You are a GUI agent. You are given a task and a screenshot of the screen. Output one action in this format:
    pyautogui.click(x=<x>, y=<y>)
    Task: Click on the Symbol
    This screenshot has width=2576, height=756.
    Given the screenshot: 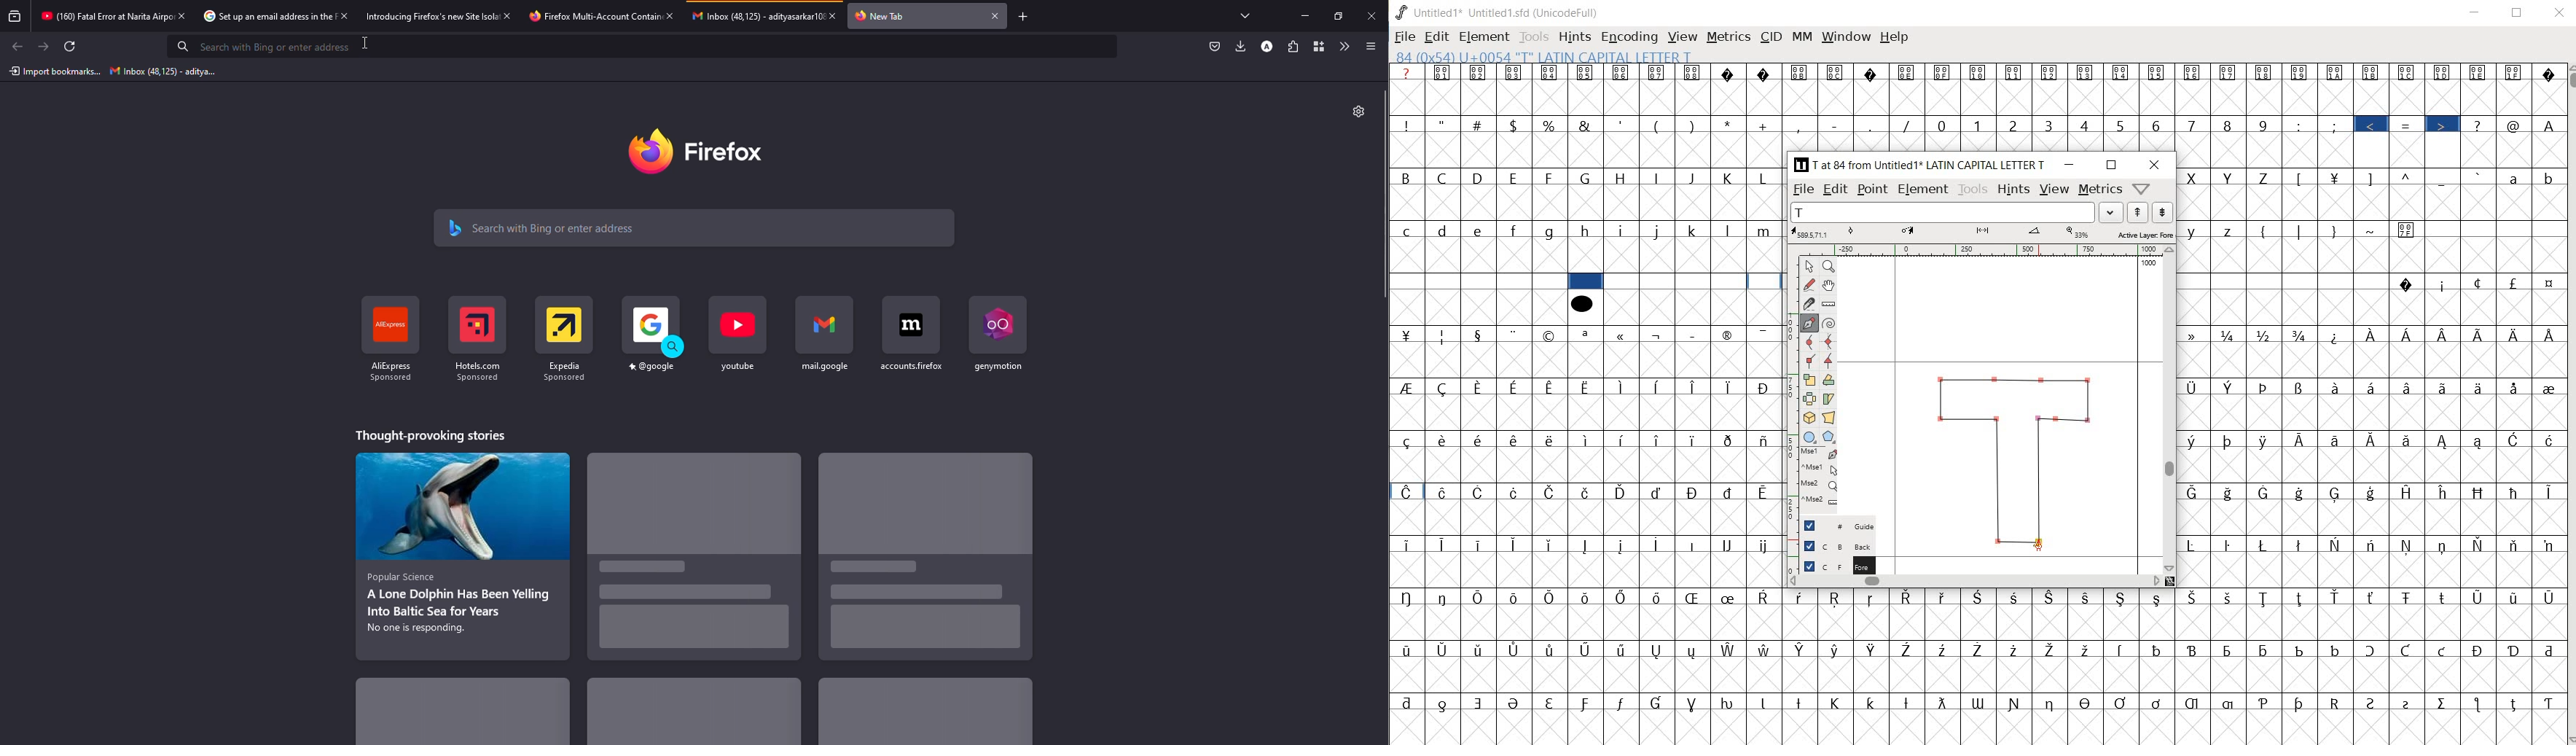 What is the action you would take?
    pyautogui.click(x=2411, y=492)
    